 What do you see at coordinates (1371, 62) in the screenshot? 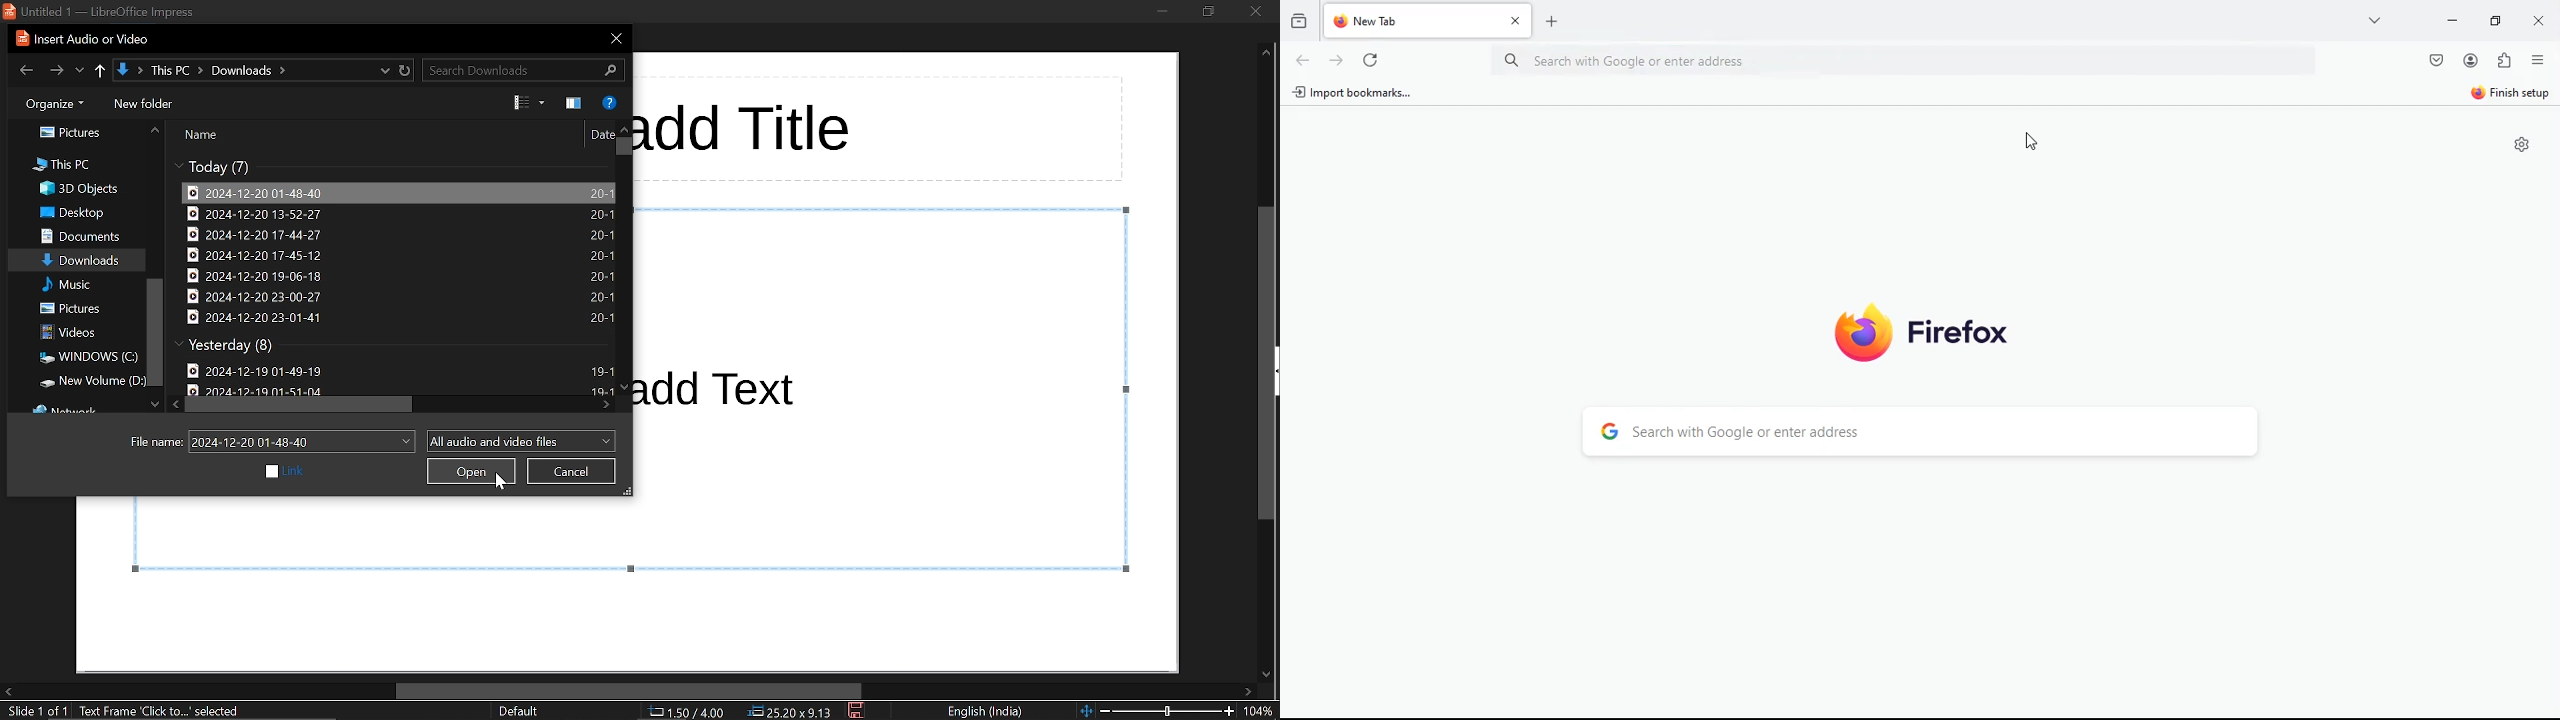
I see `refresh` at bounding box center [1371, 62].